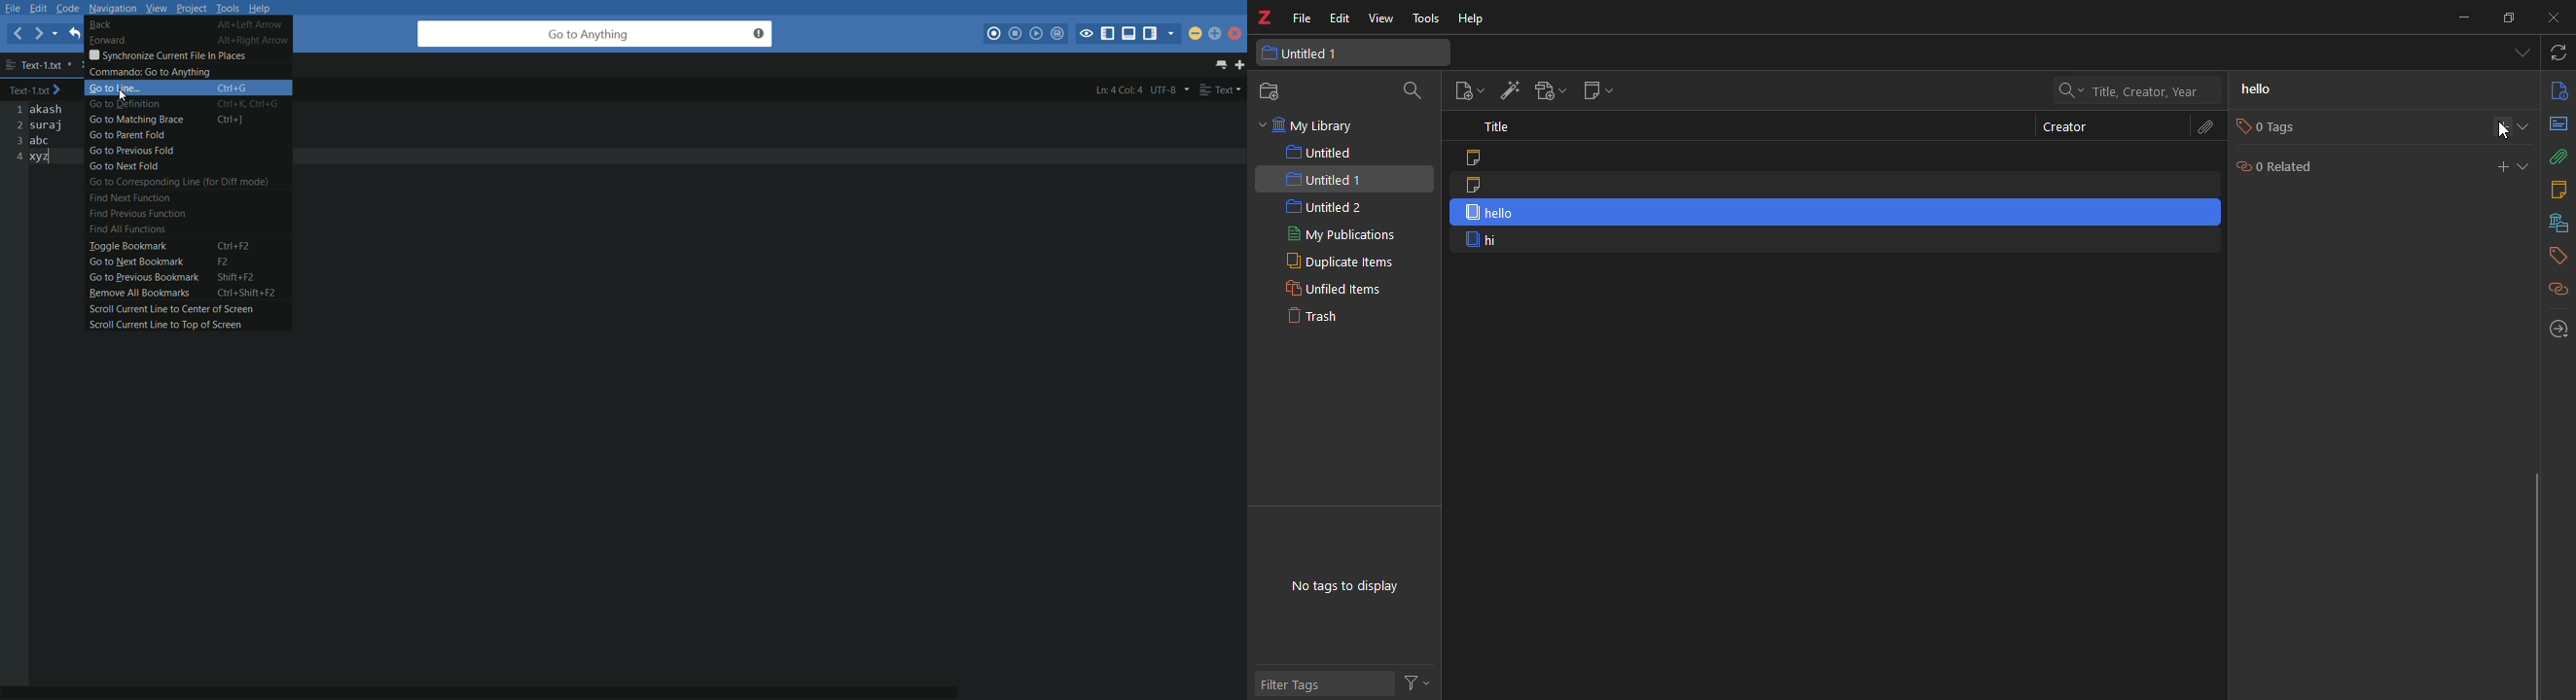  What do you see at coordinates (1324, 320) in the screenshot?
I see `trash` at bounding box center [1324, 320].